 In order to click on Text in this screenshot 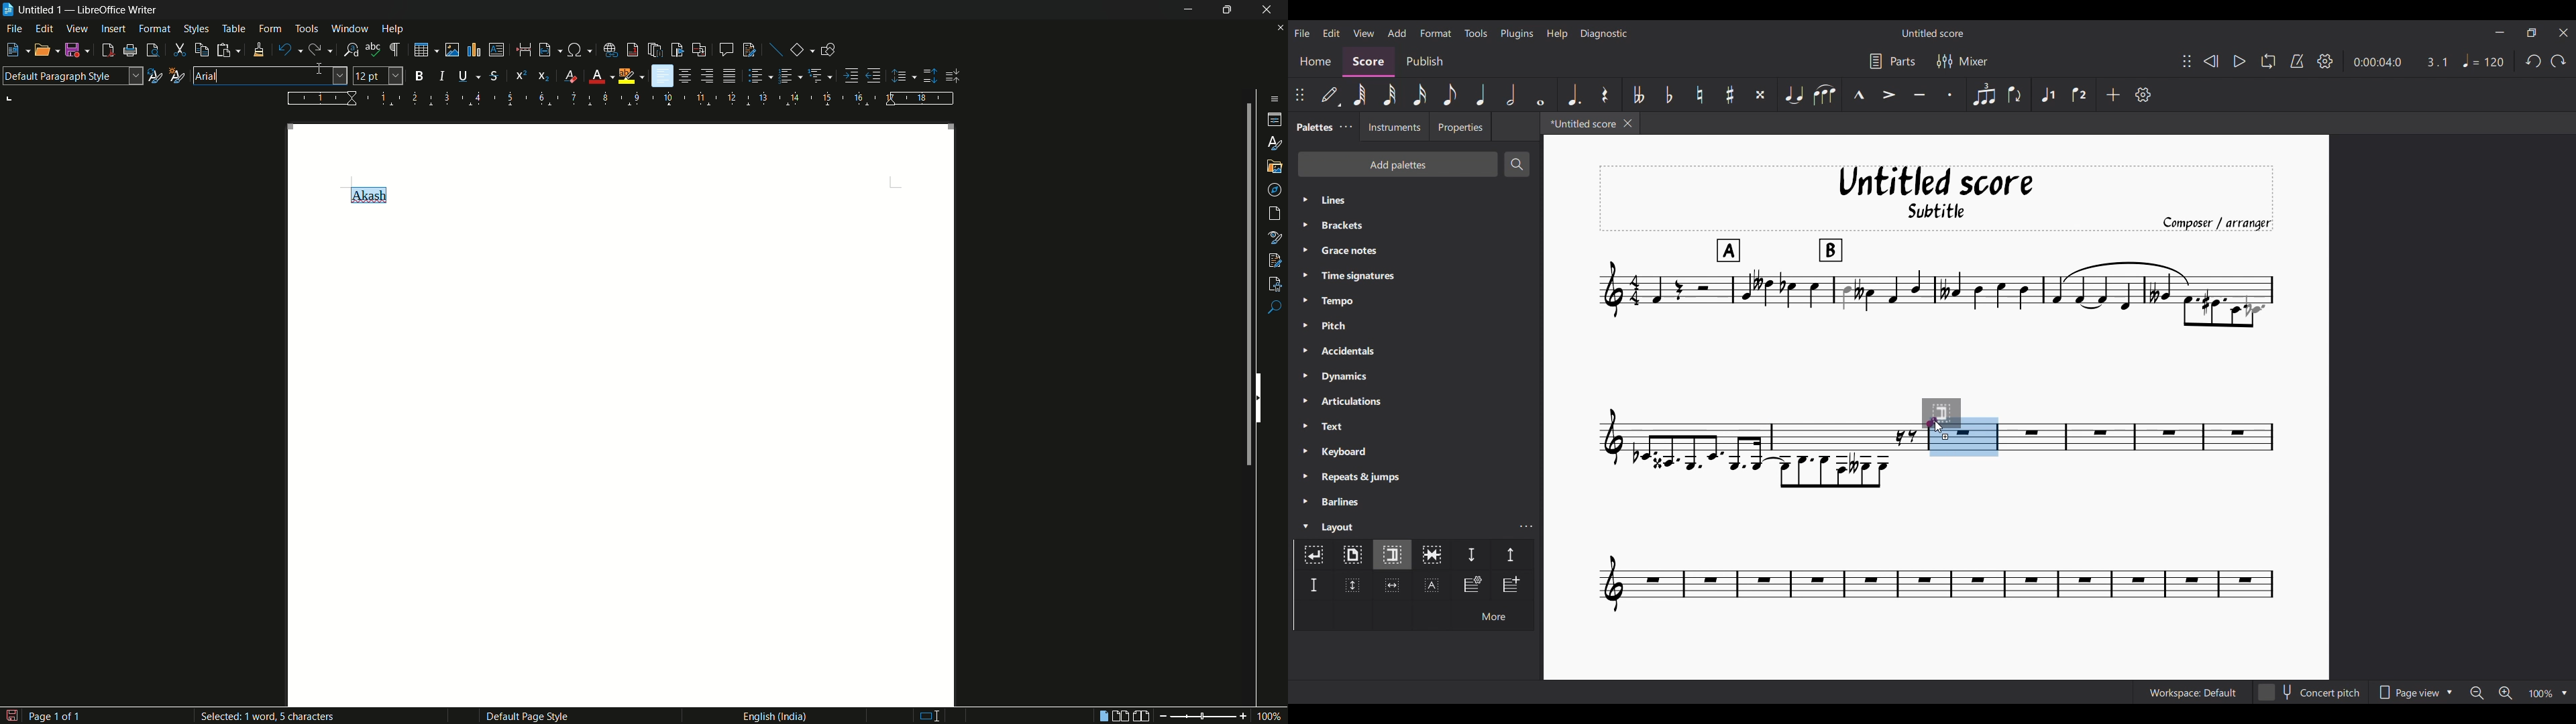, I will do `click(1415, 426)`.